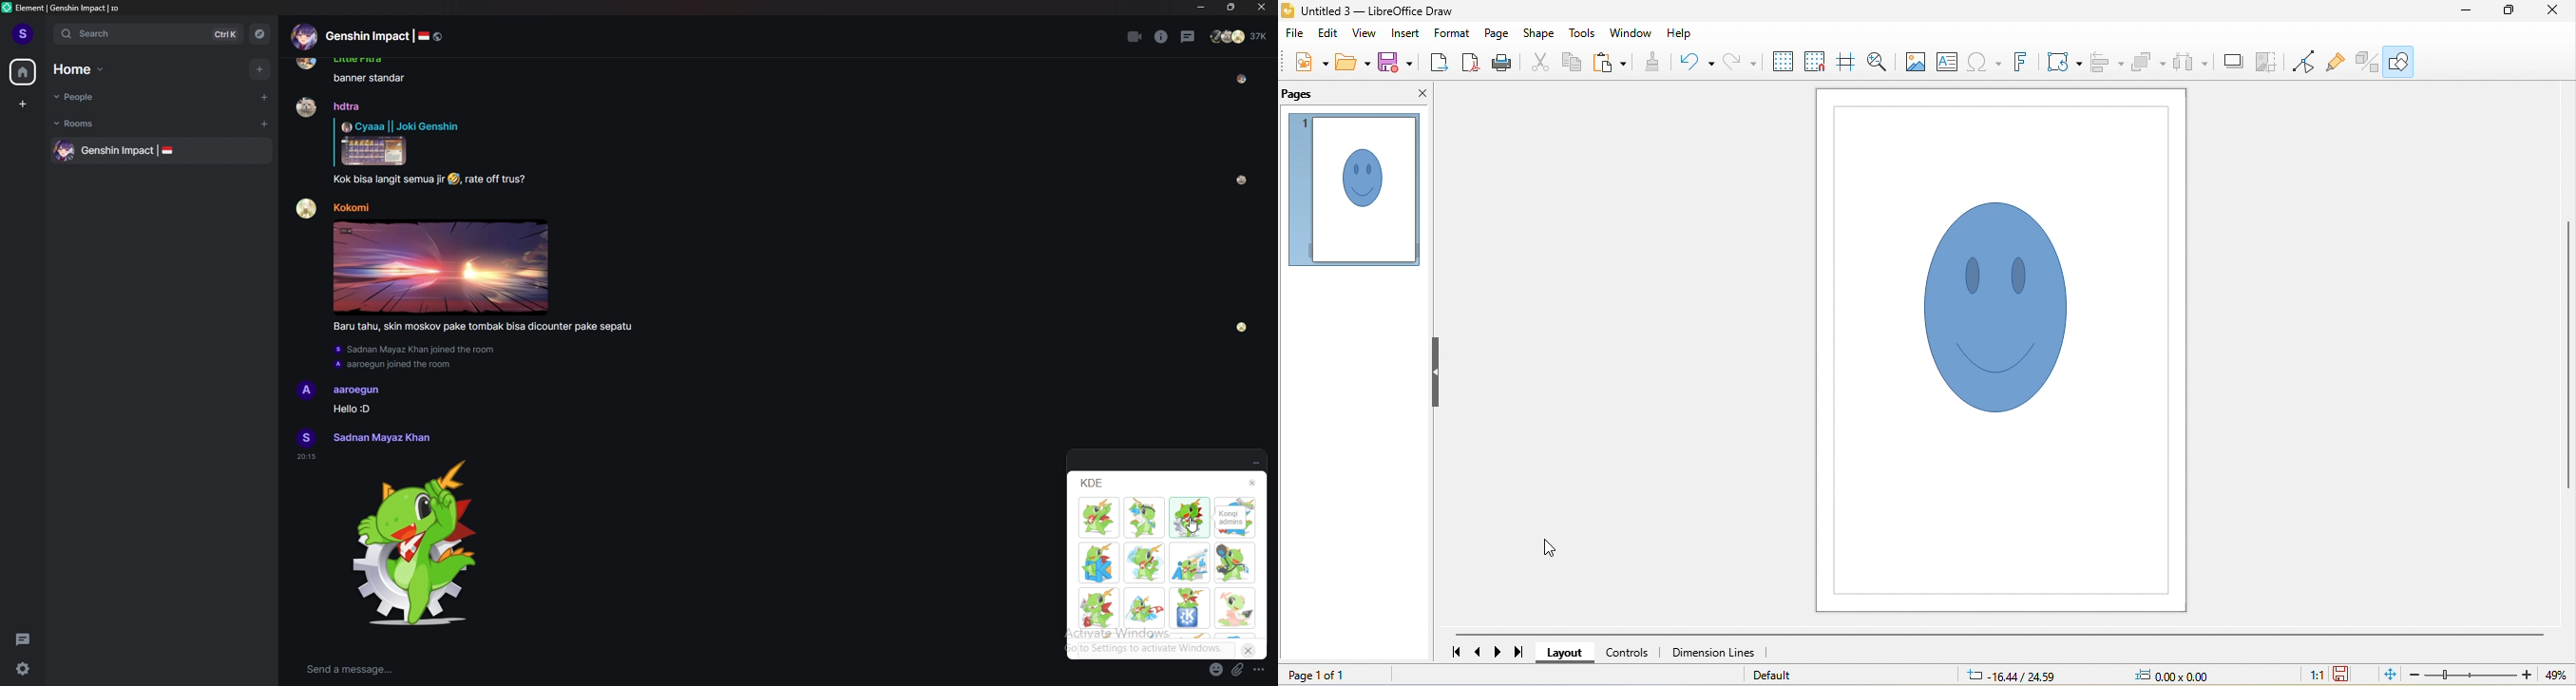  What do you see at coordinates (1189, 37) in the screenshot?
I see `threads` at bounding box center [1189, 37].